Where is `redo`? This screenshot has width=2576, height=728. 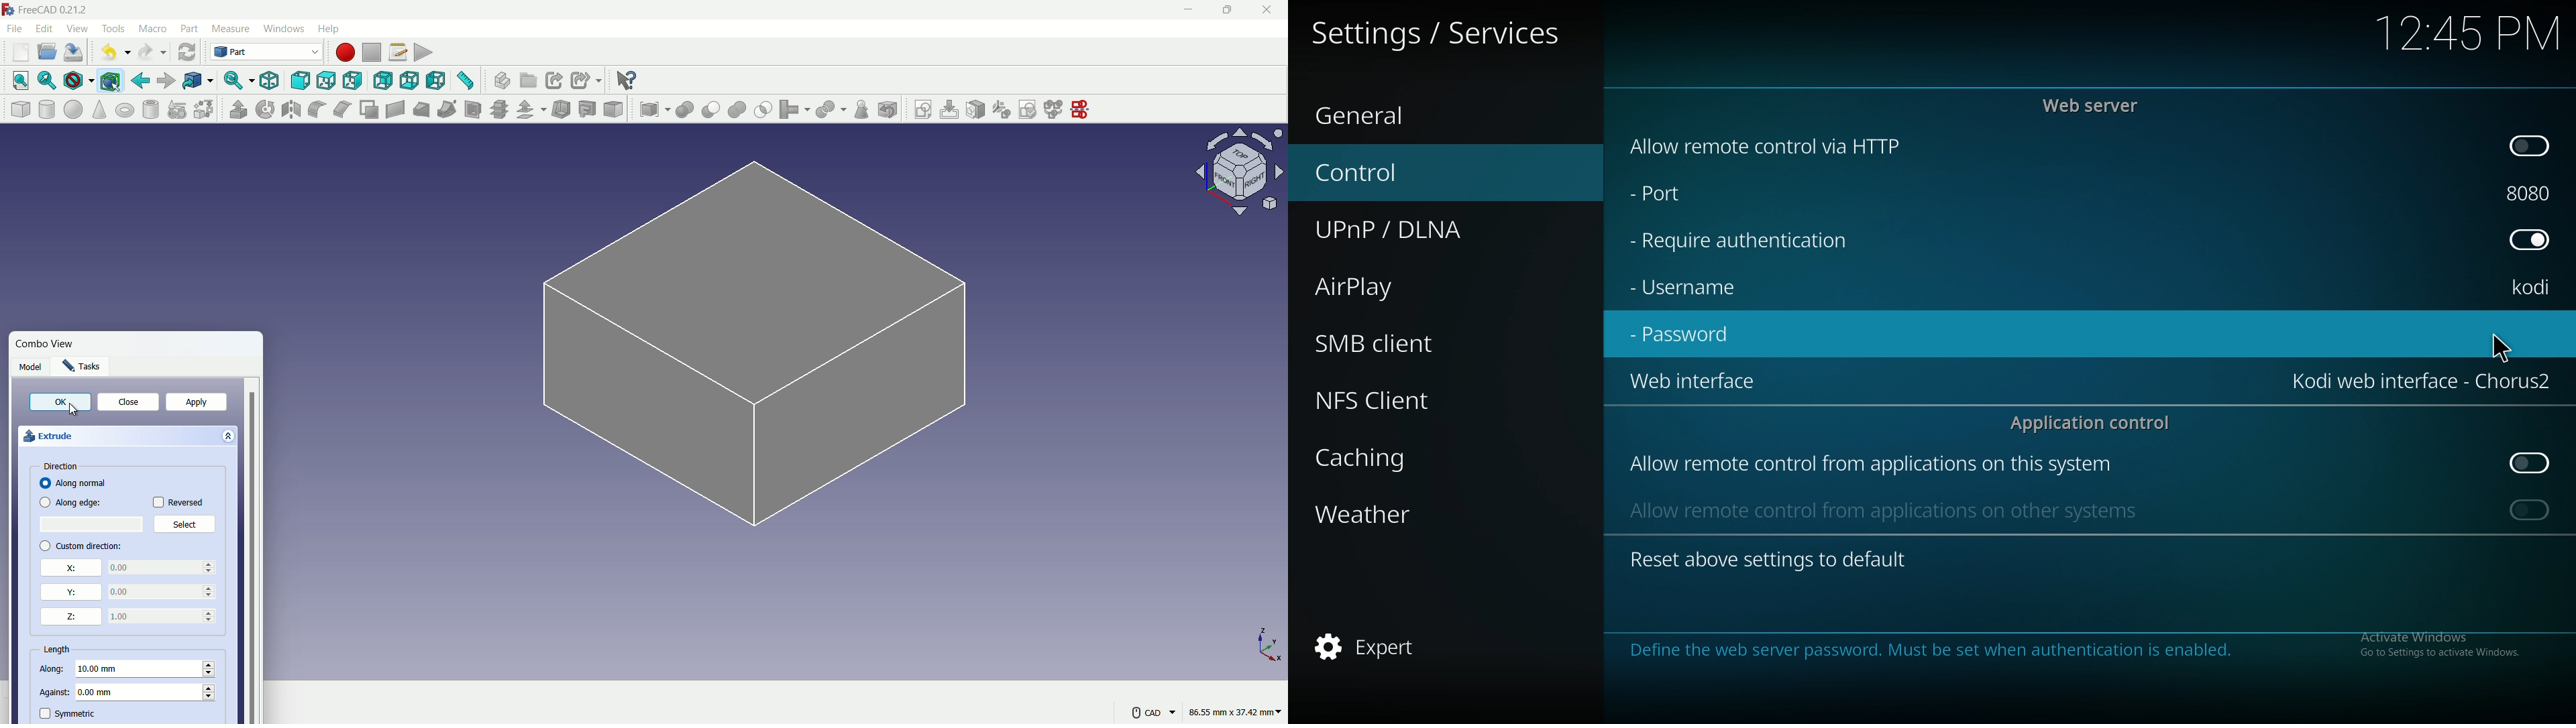
redo is located at coordinates (151, 51).